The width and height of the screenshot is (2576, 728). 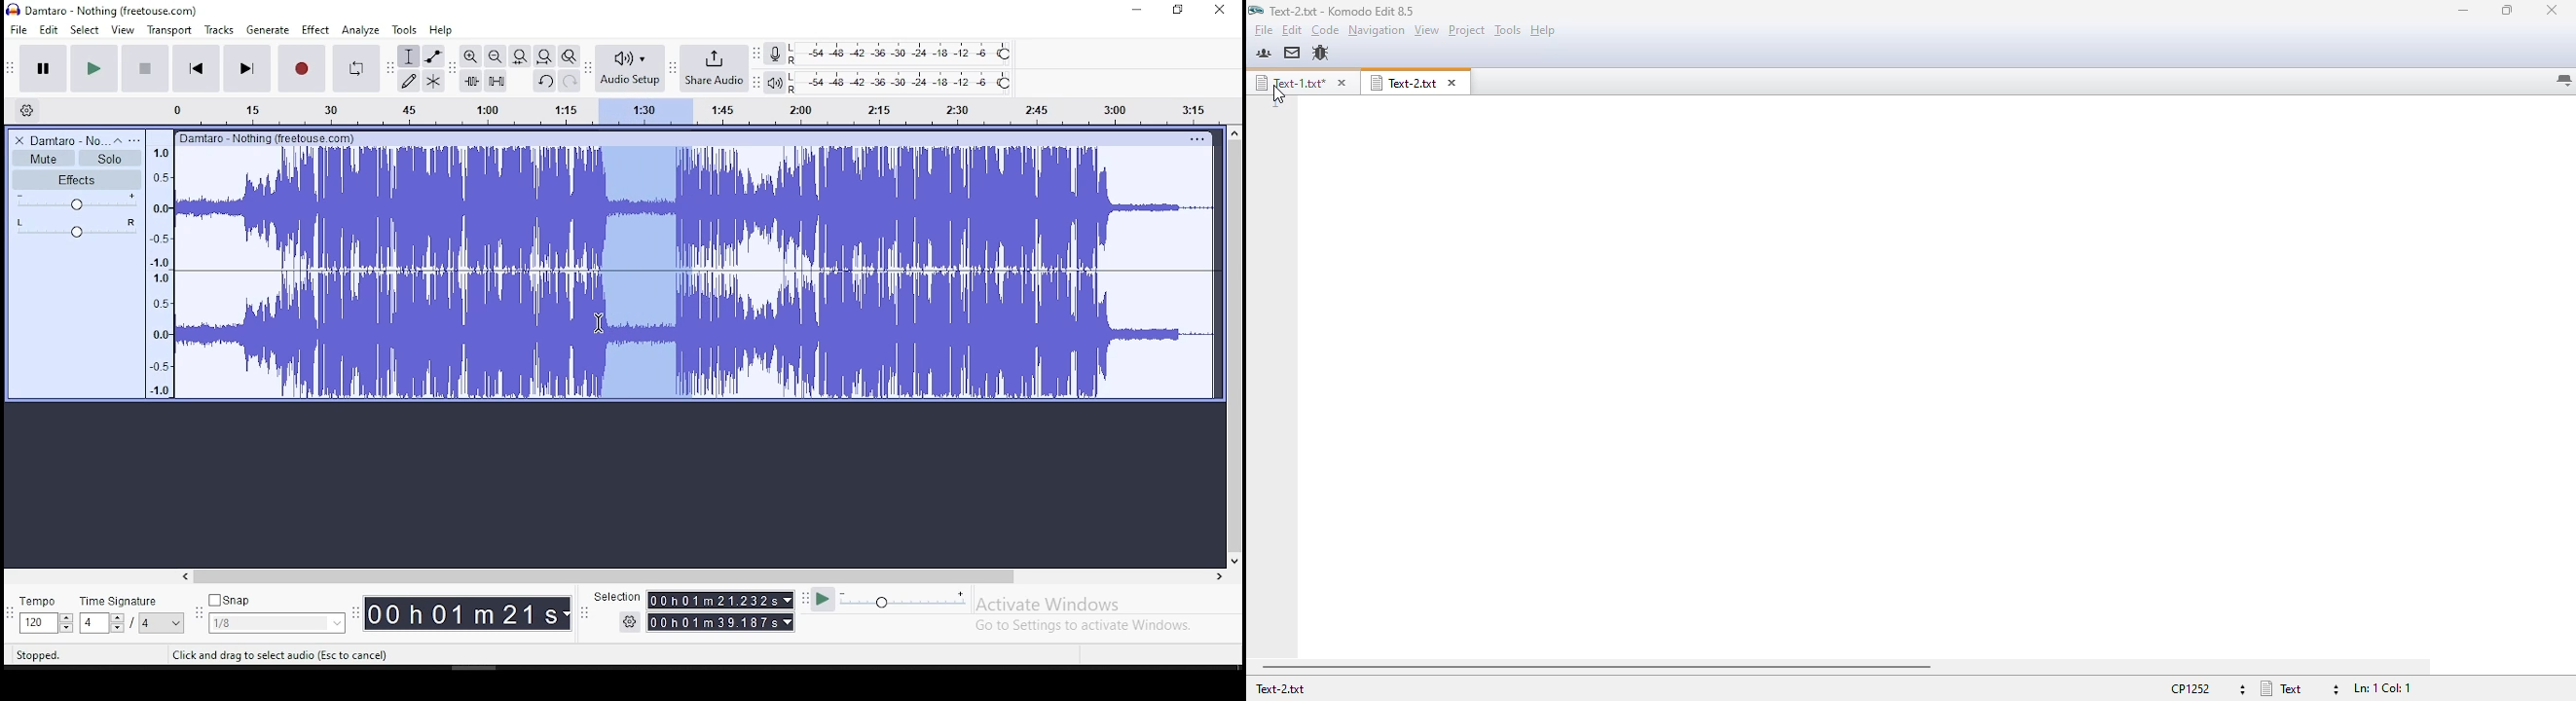 What do you see at coordinates (43, 603) in the screenshot?
I see `tempo` at bounding box center [43, 603].